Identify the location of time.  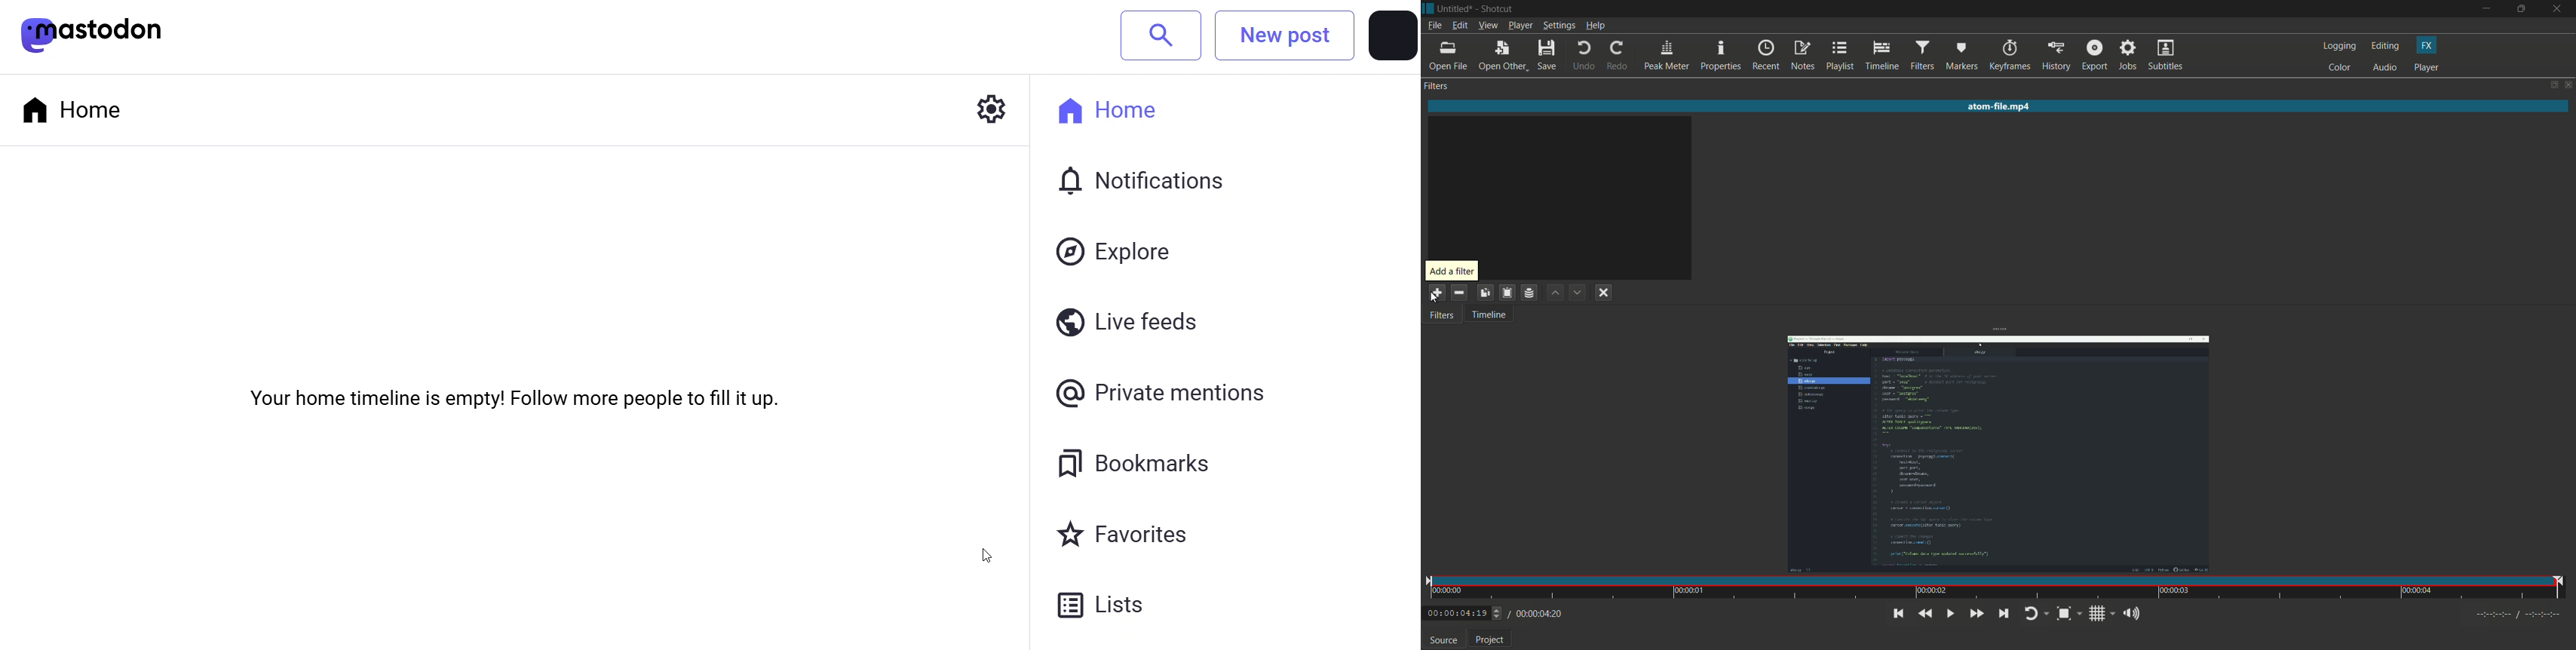
(1997, 588).